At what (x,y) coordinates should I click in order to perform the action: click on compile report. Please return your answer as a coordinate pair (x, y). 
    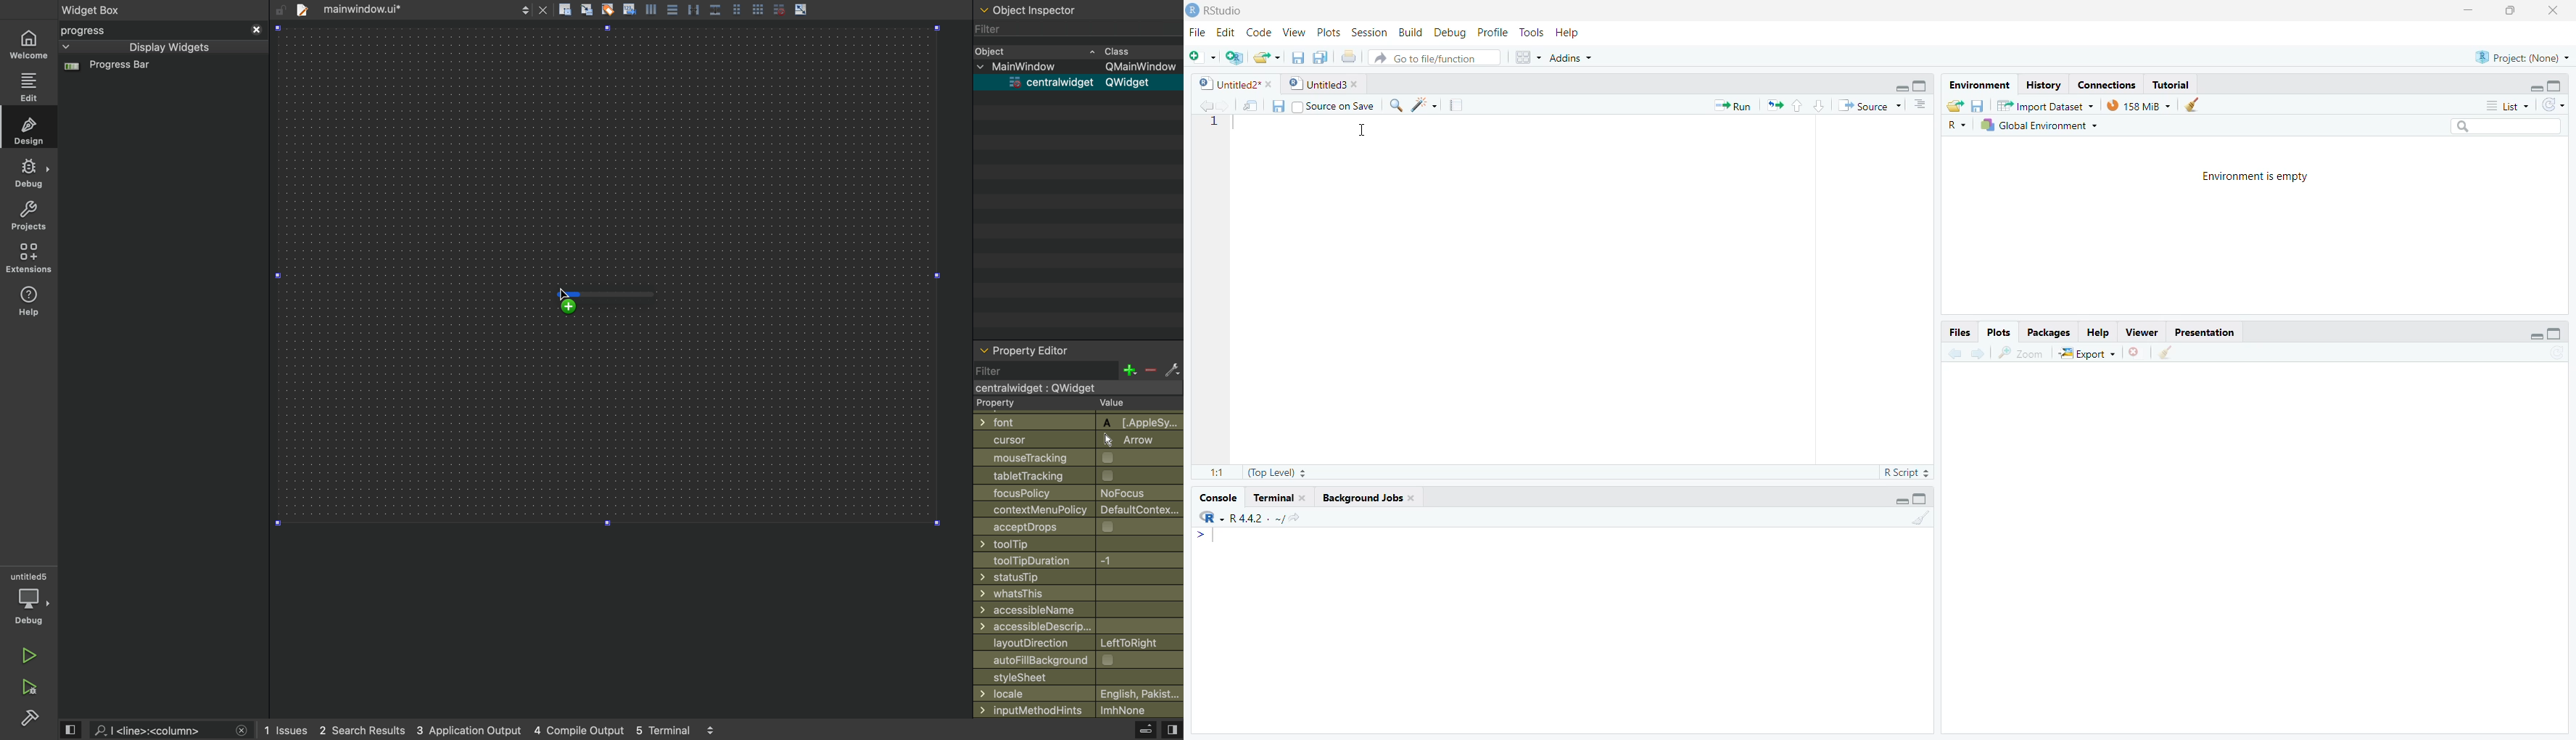
    Looking at the image, I should click on (1450, 103).